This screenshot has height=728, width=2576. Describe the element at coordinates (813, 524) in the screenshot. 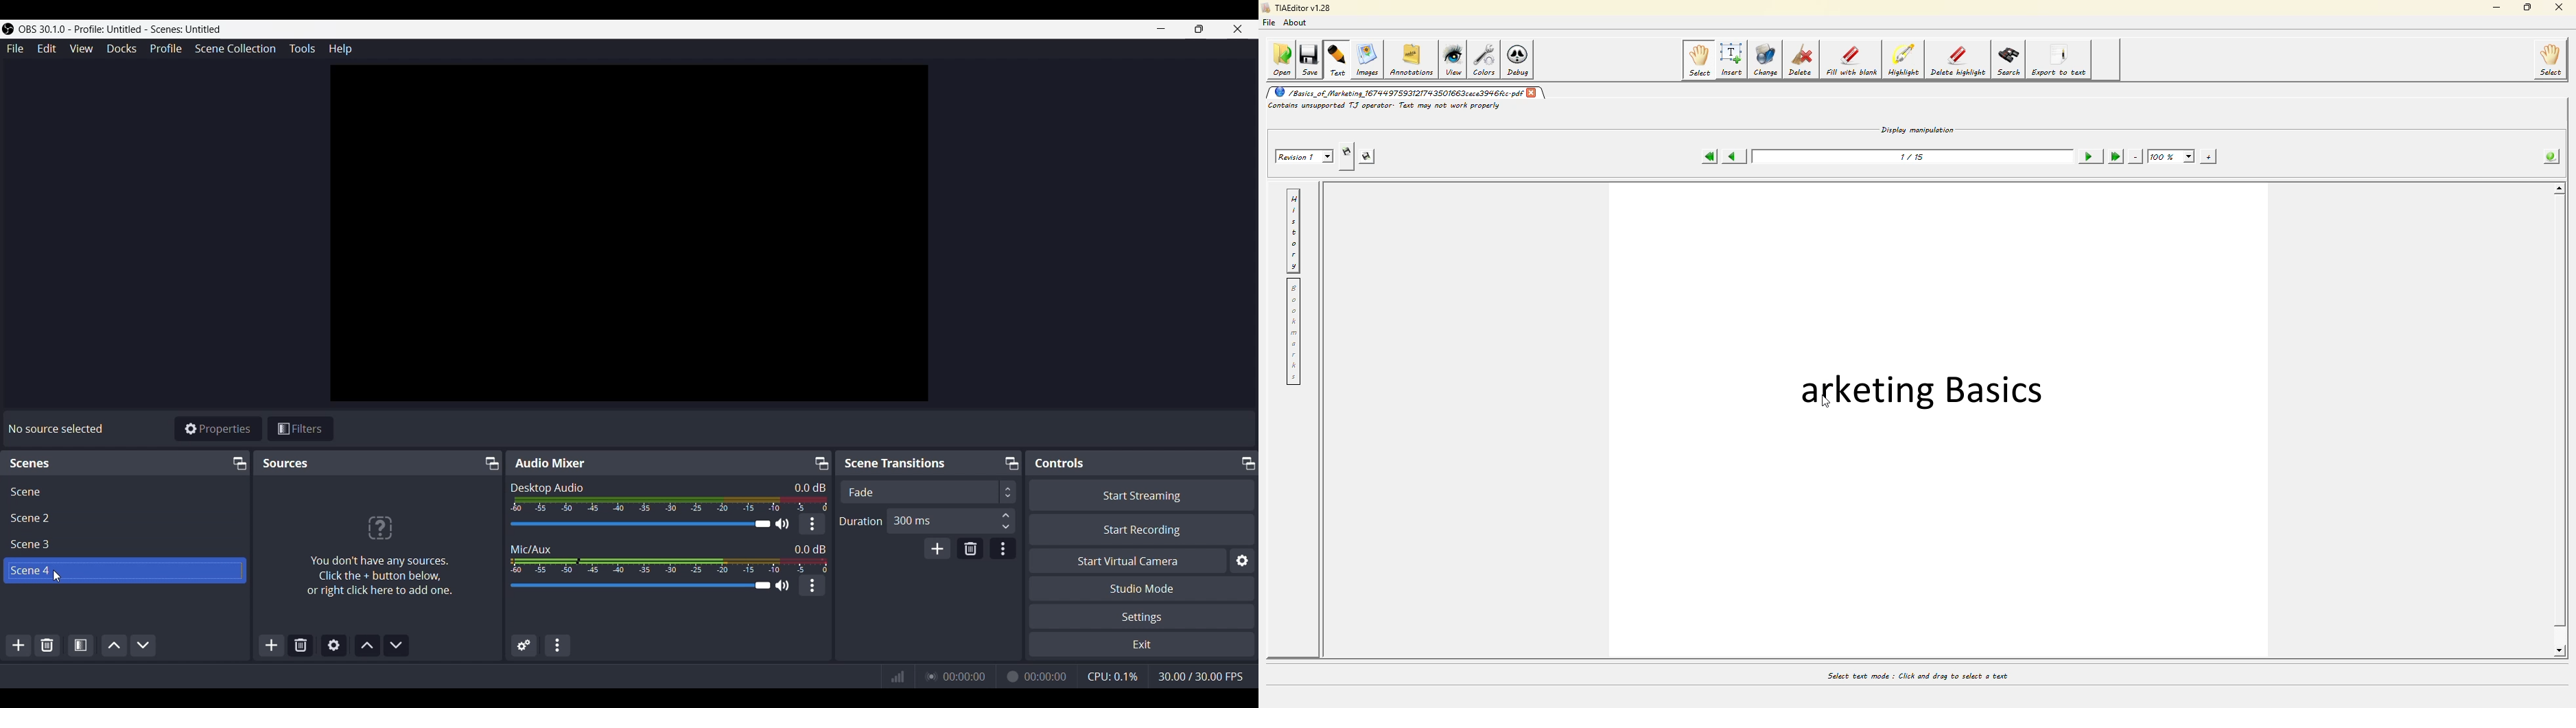

I see `kebab menu` at that location.